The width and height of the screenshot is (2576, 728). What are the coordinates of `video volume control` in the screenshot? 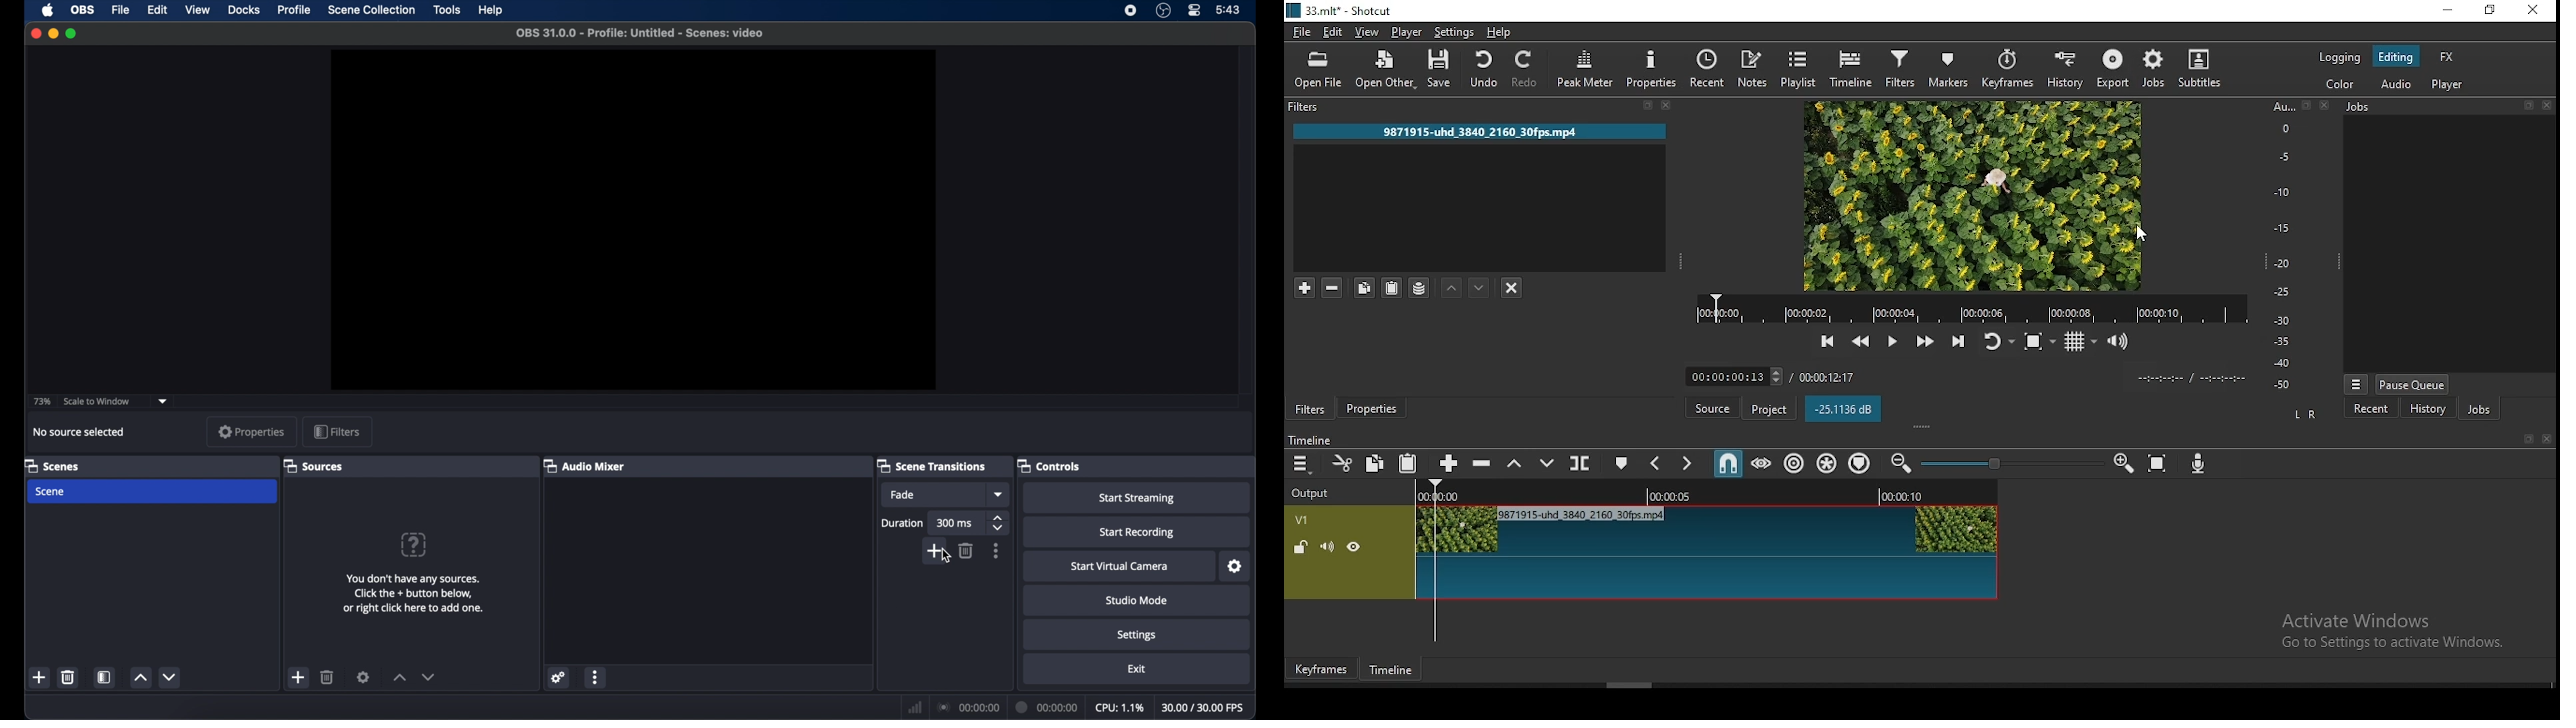 It's located at (2119, 342).